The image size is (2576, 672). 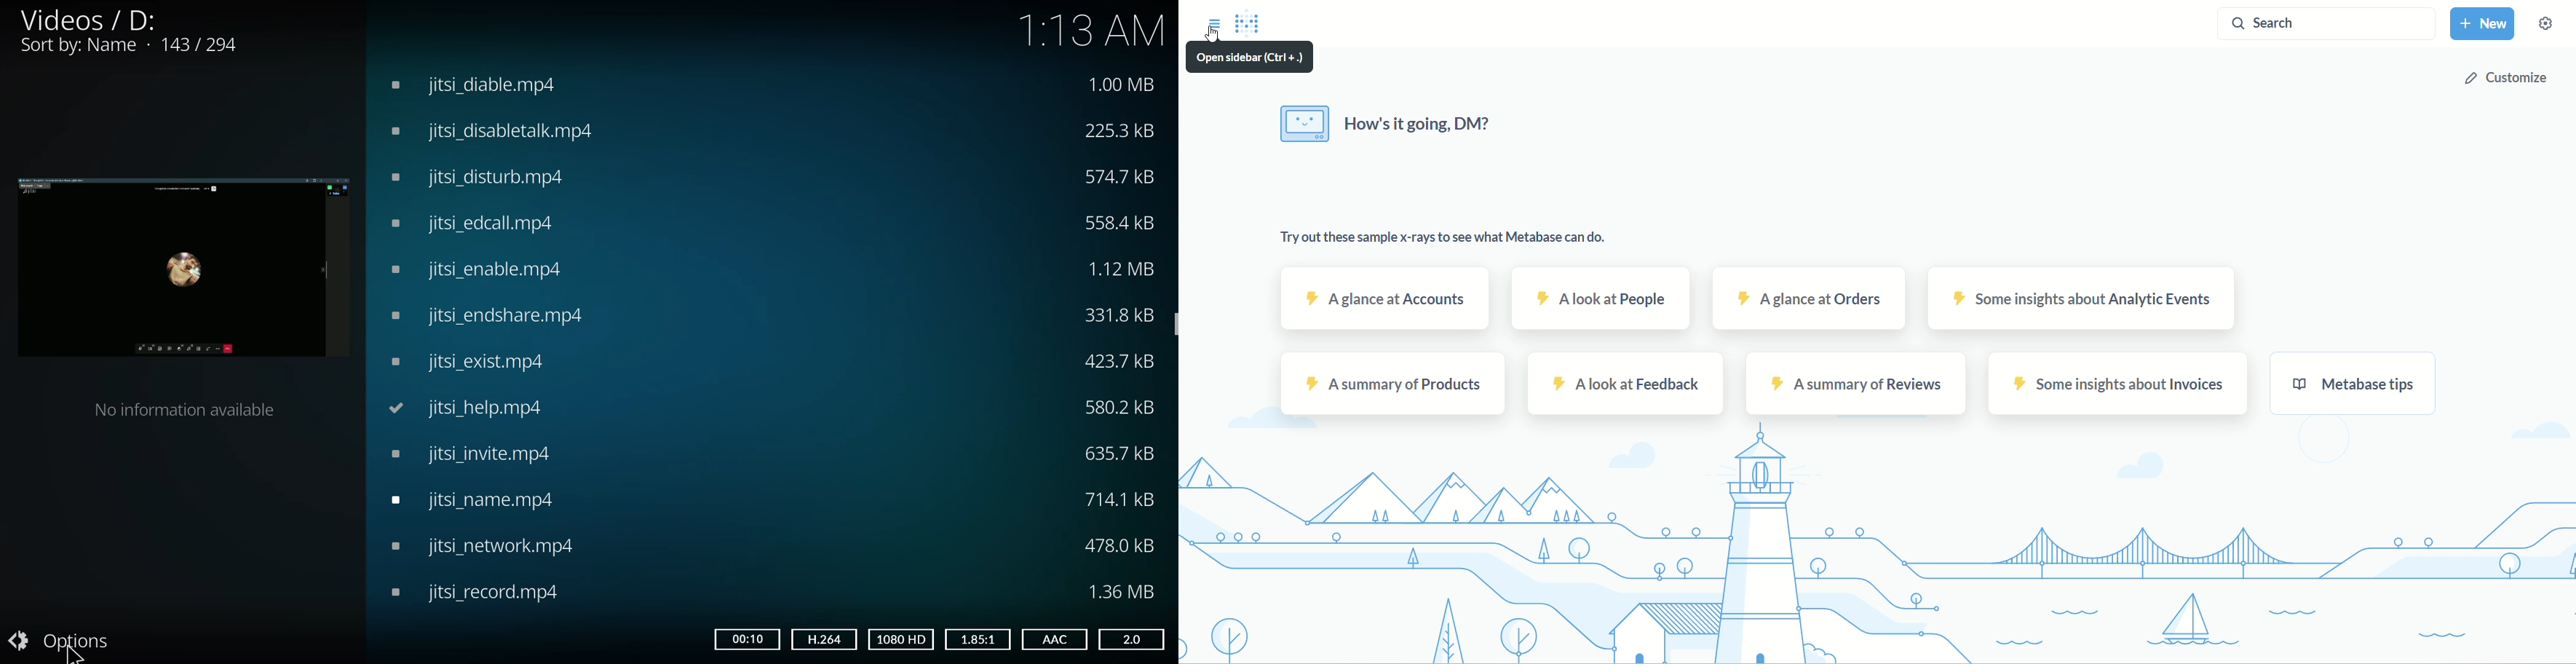 What do you see at coordinates (68, 641) in the screenshot?
I see `options` at bounding box center [68, 641].